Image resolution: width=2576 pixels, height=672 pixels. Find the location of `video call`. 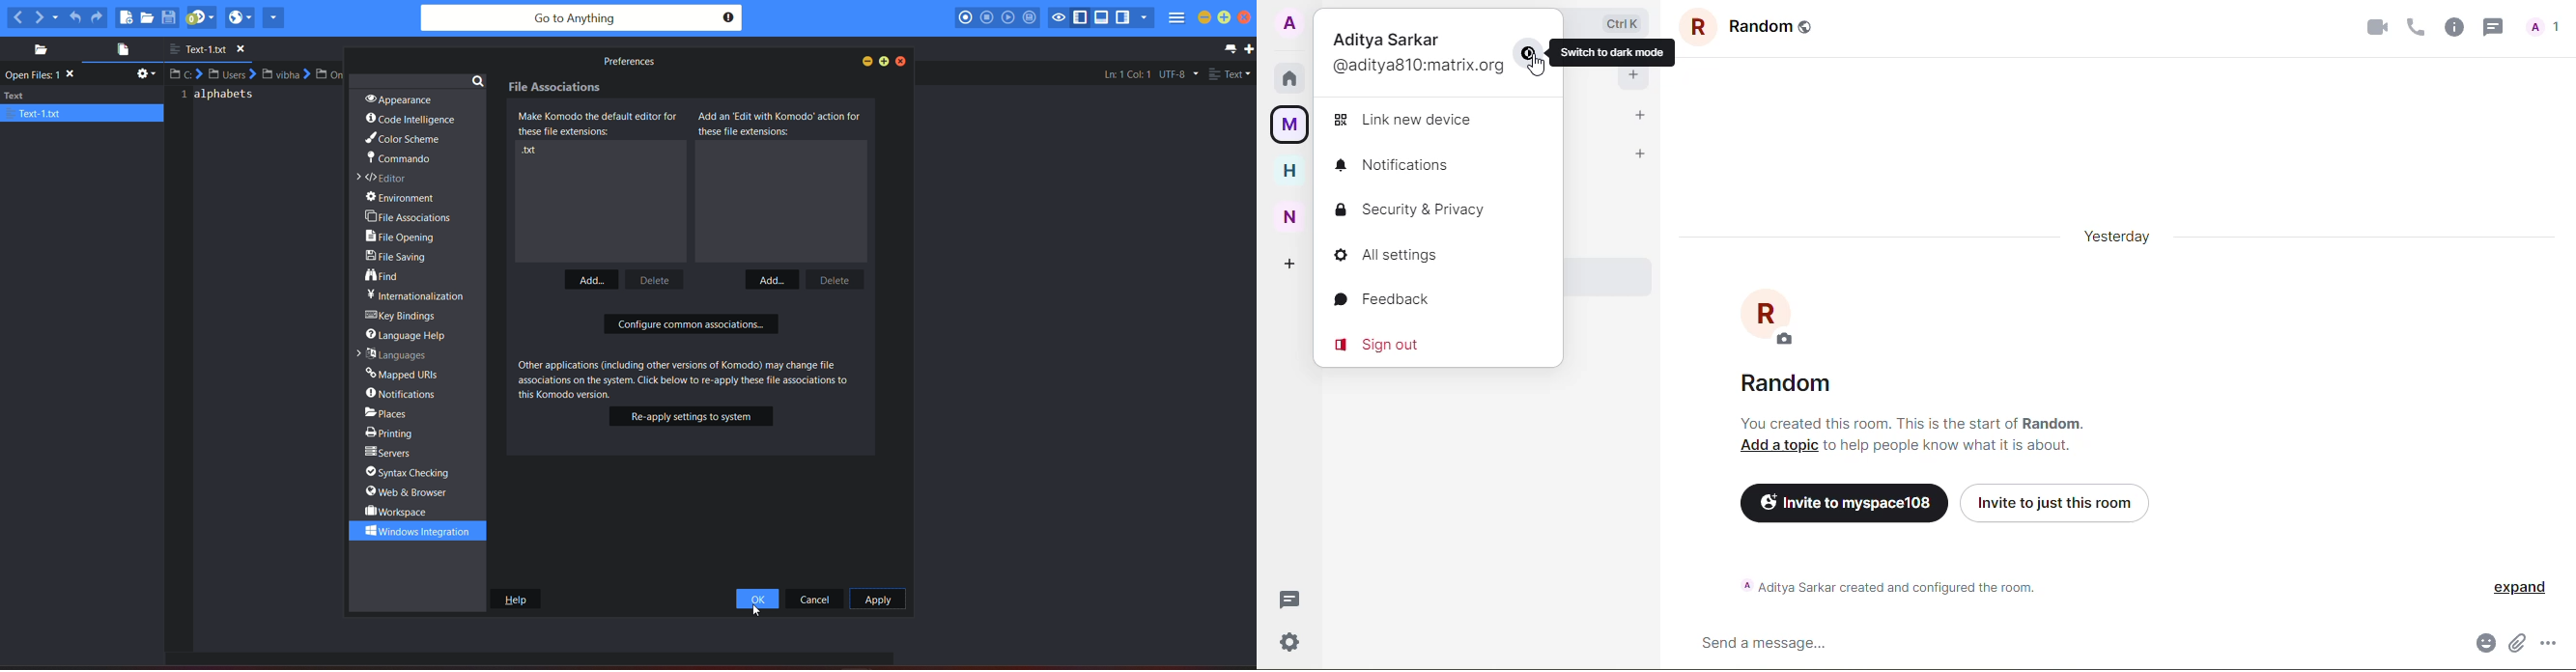

video call is located at coordinates (2369, 27).